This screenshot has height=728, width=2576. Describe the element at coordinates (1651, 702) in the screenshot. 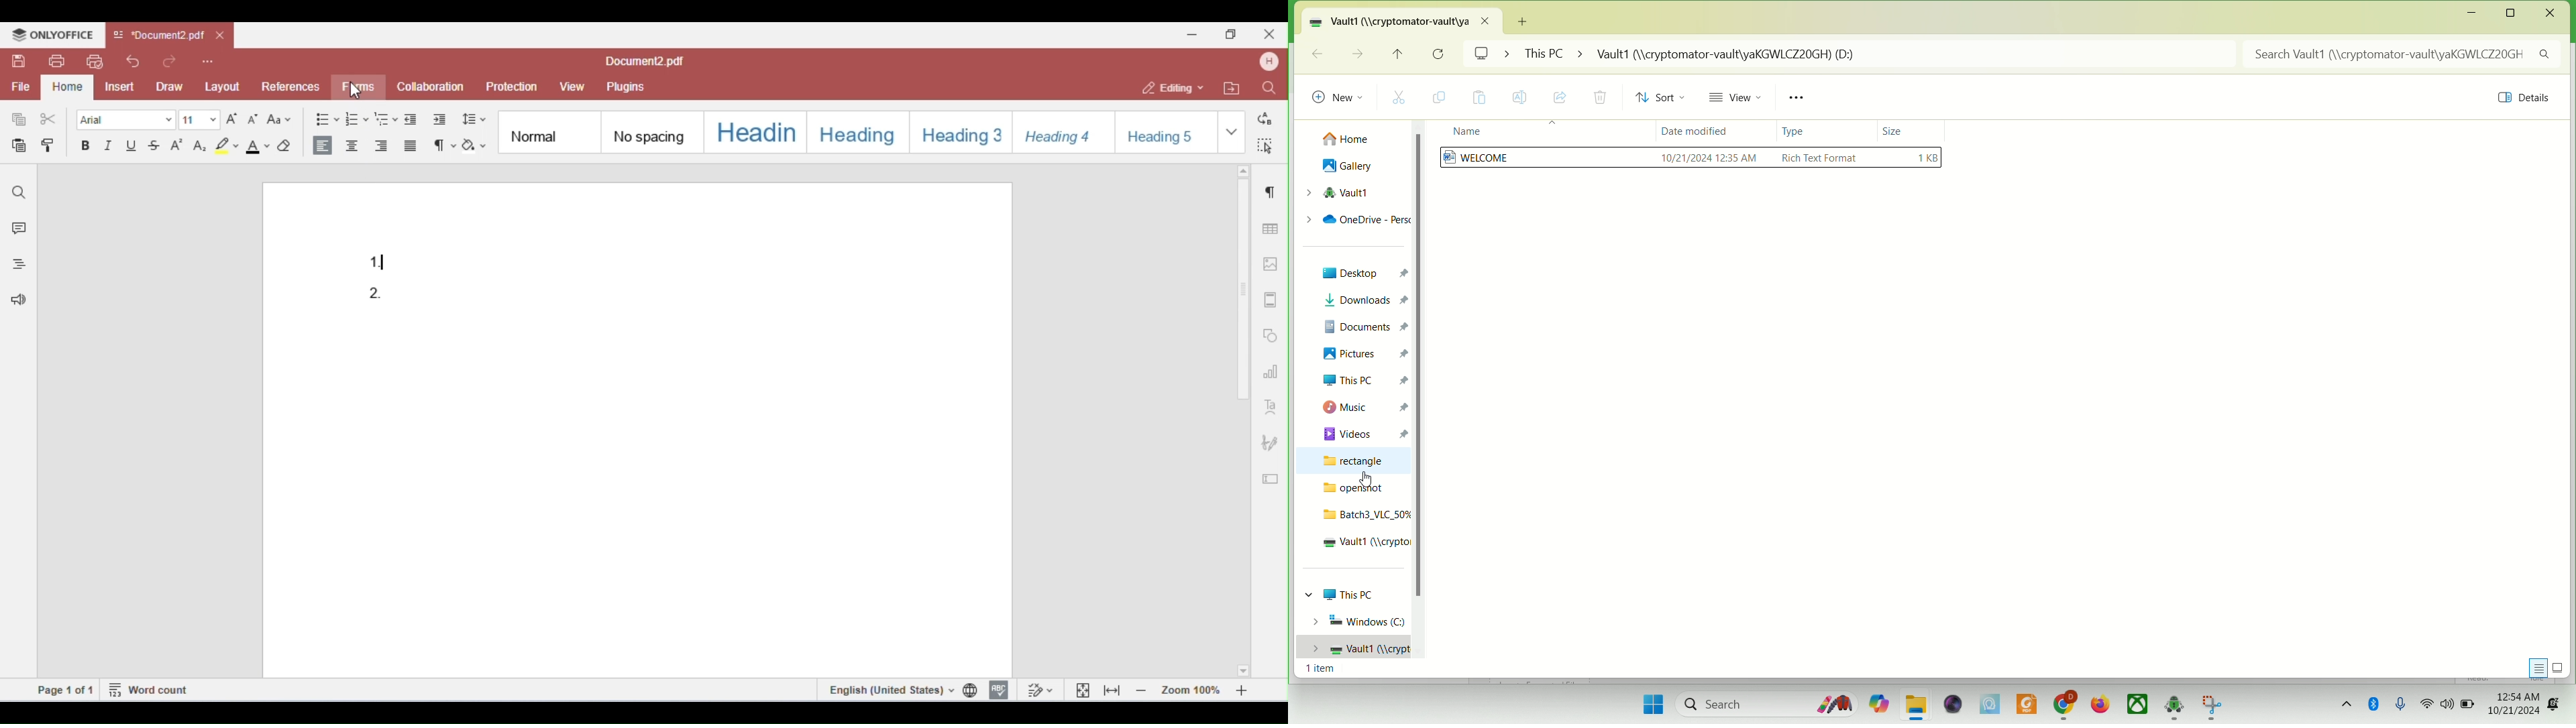

I see `start` at that location.